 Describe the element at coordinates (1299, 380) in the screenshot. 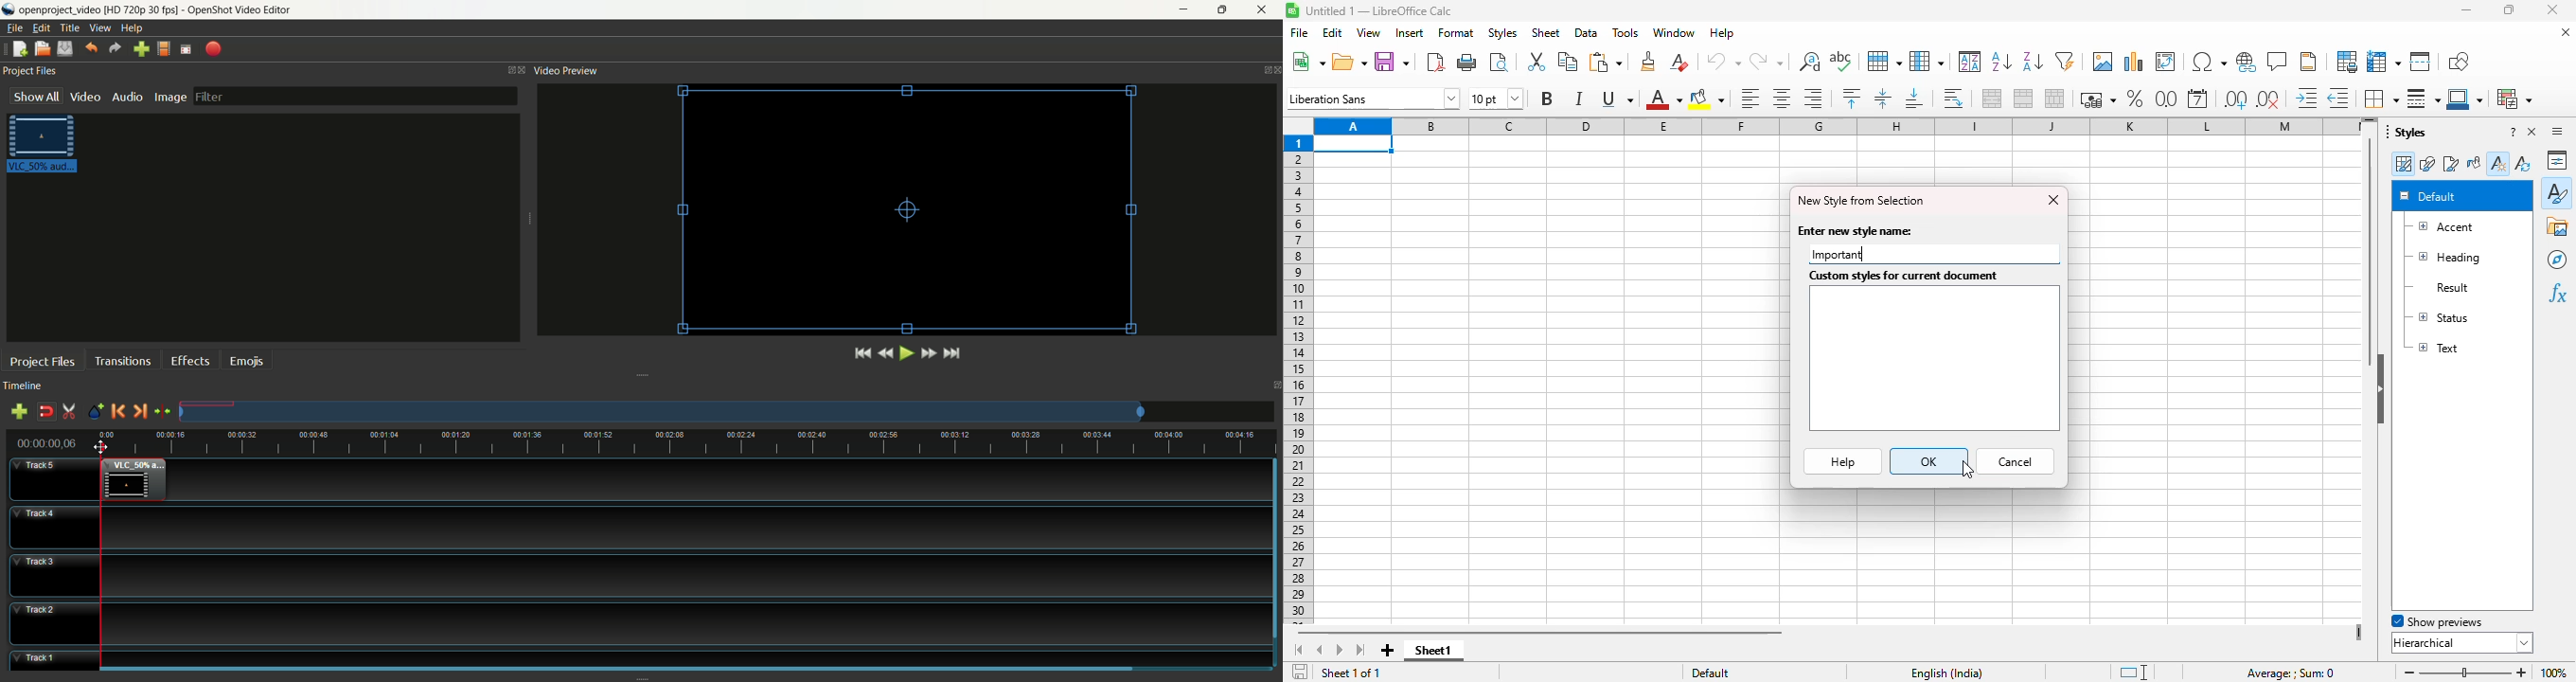

I see `rows` at that location.